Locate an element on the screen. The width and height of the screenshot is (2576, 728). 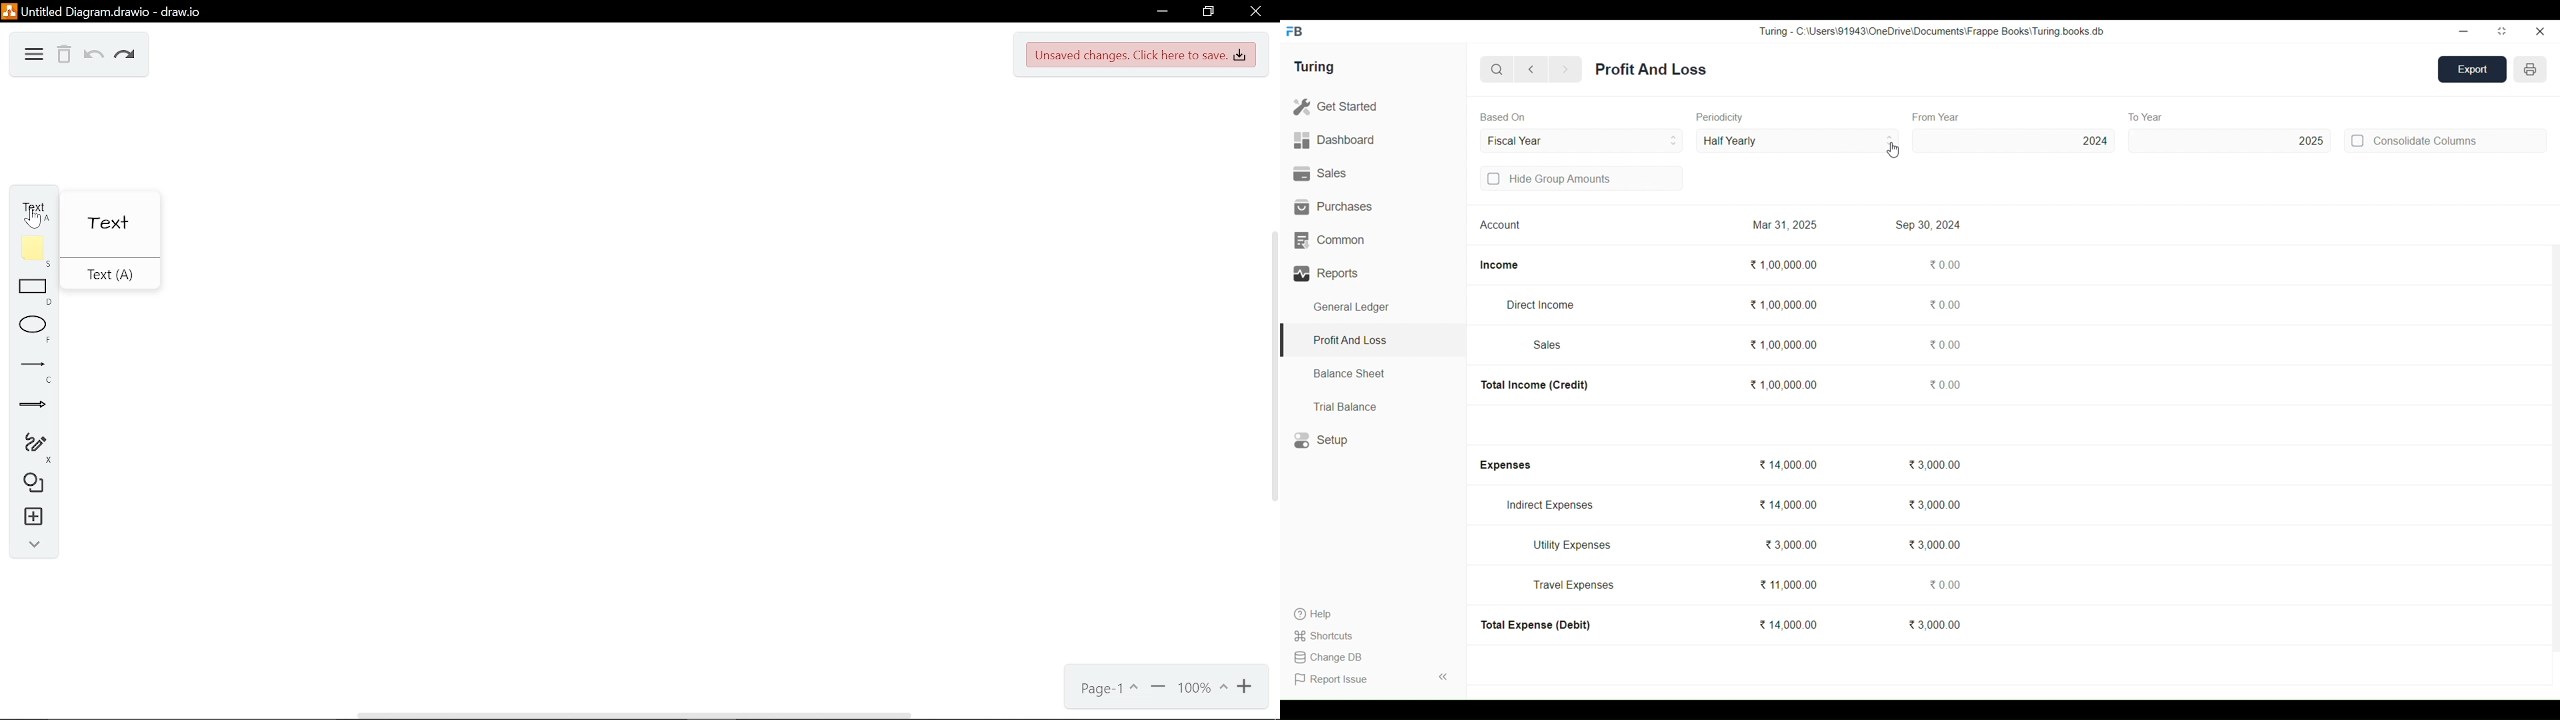
Ellipse is located at coordinates (30, 330).